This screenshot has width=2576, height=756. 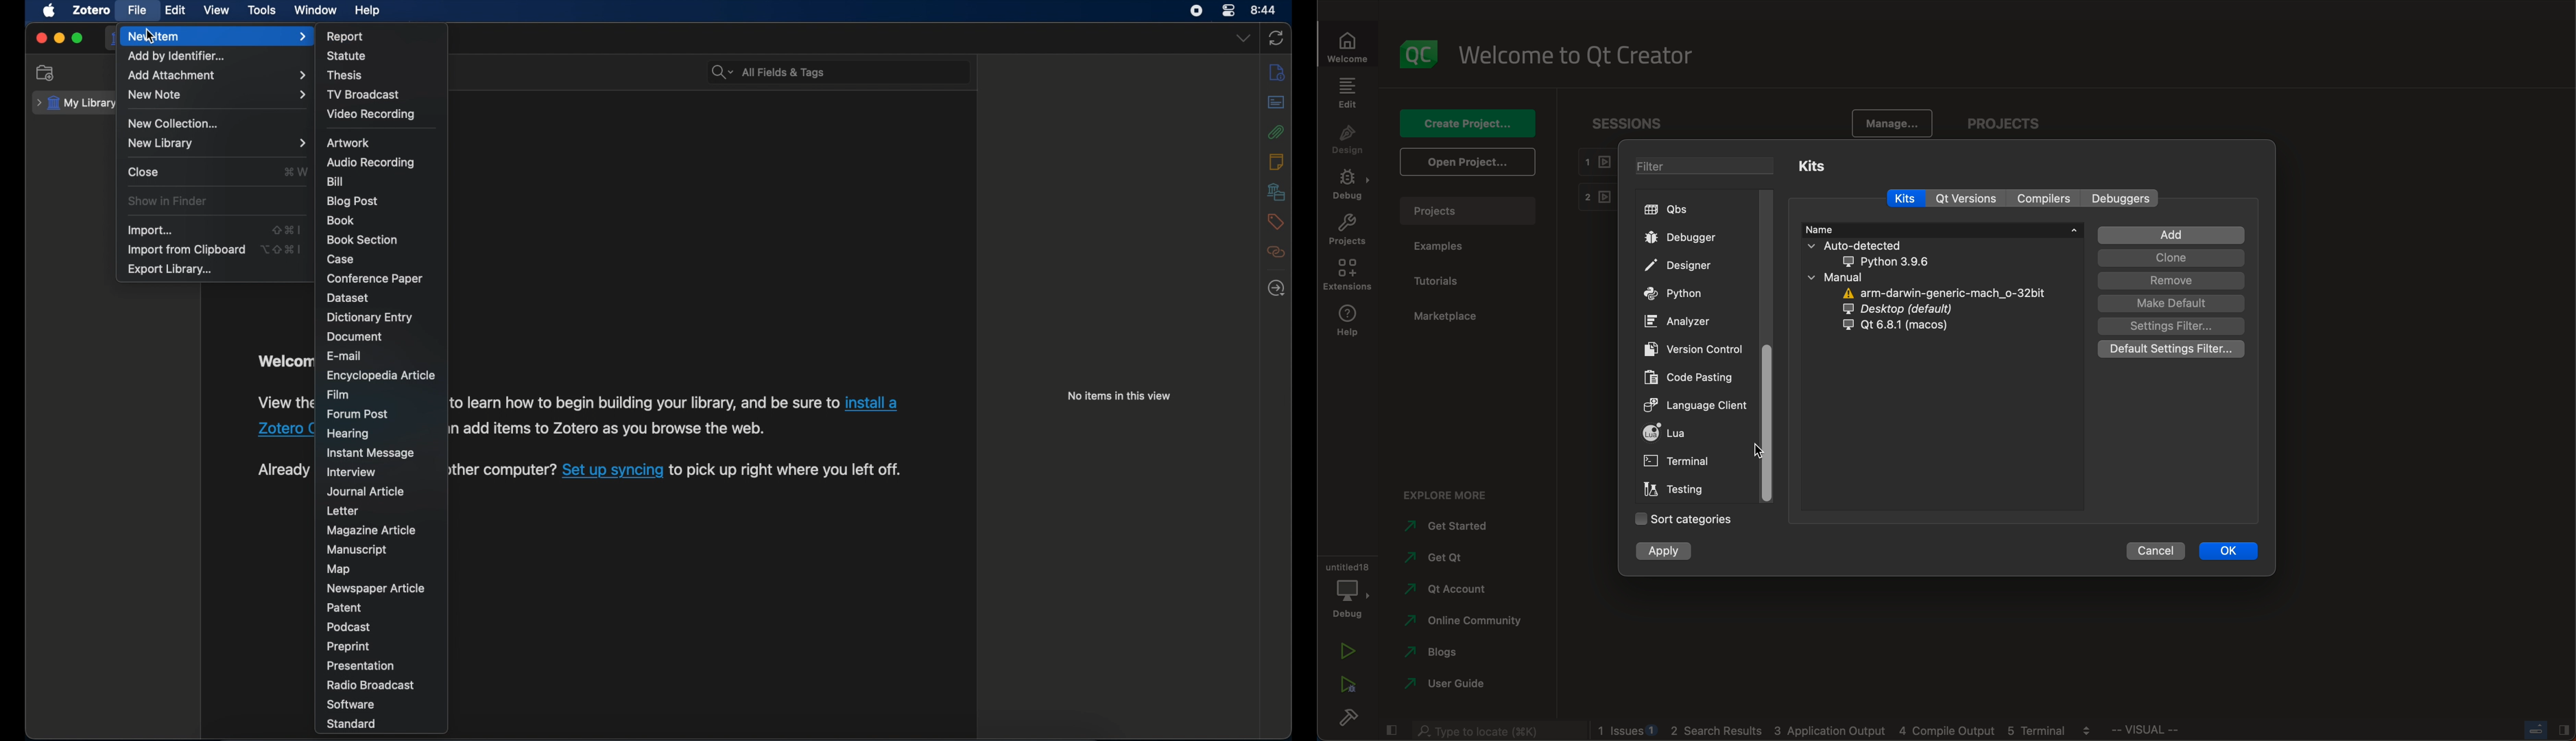 What do you see at coordinates (787, 471) in the screenshot?
I see `software information` at bounding box center [787, 471].